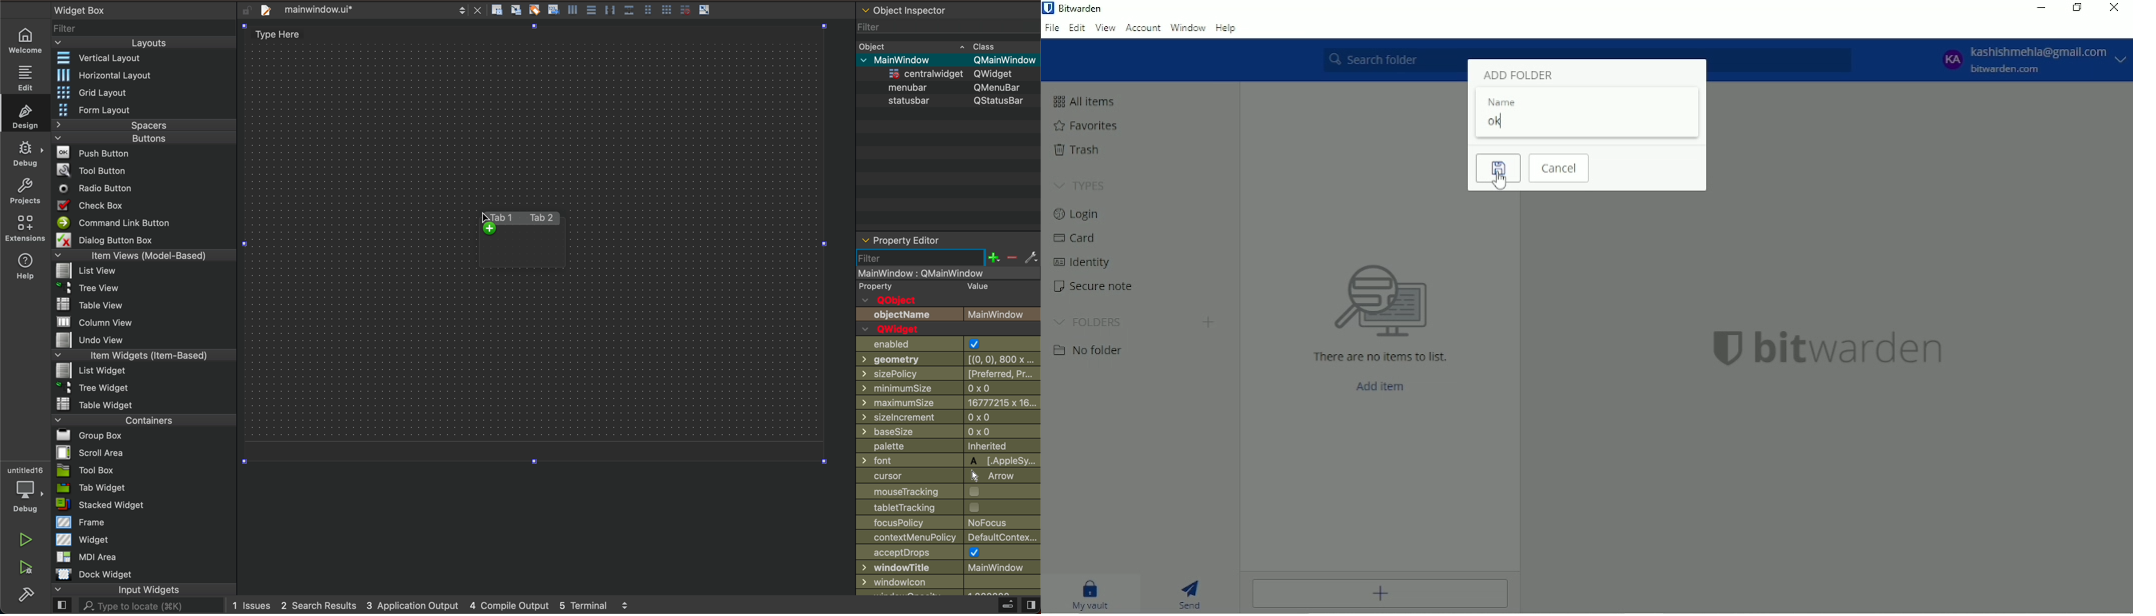 This screenshot has height=616, width=2156. Describe the element at coordinates (1497, 169) in the screenshot. I see `Save` at that location.